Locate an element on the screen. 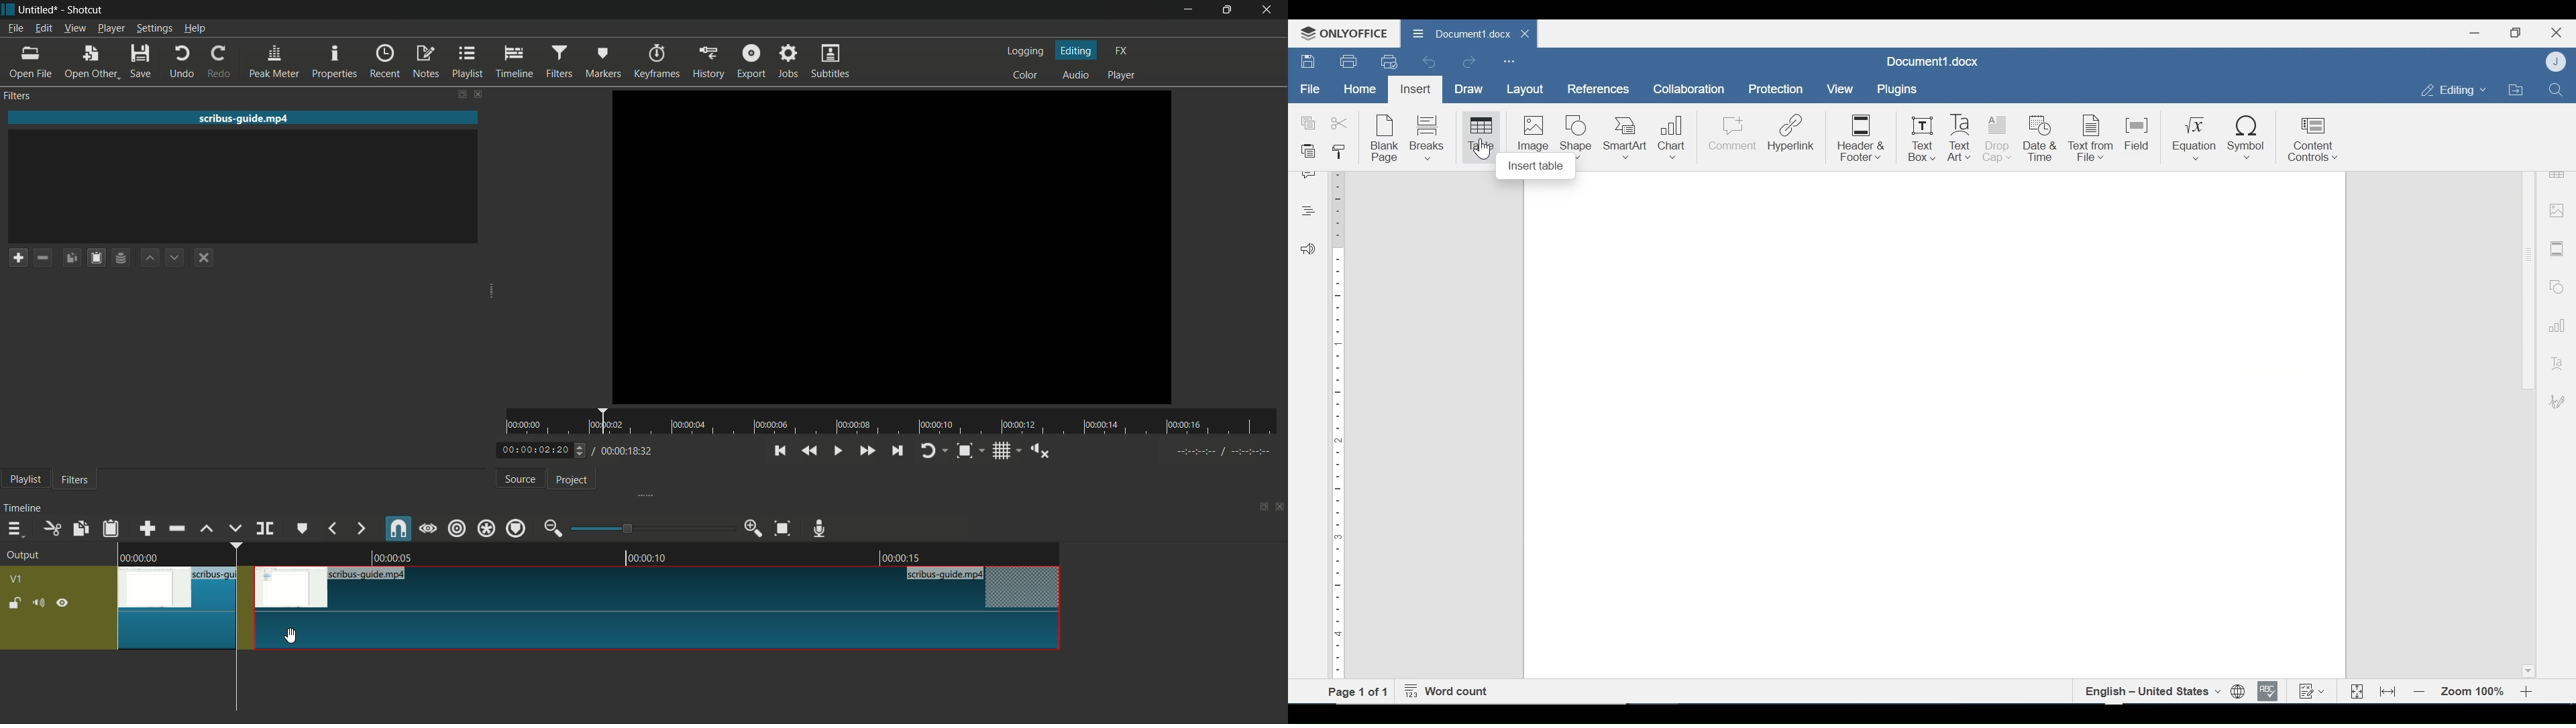 This screenshot has width=2576, height=728. Plugins is located at coordinates (1895, 90).